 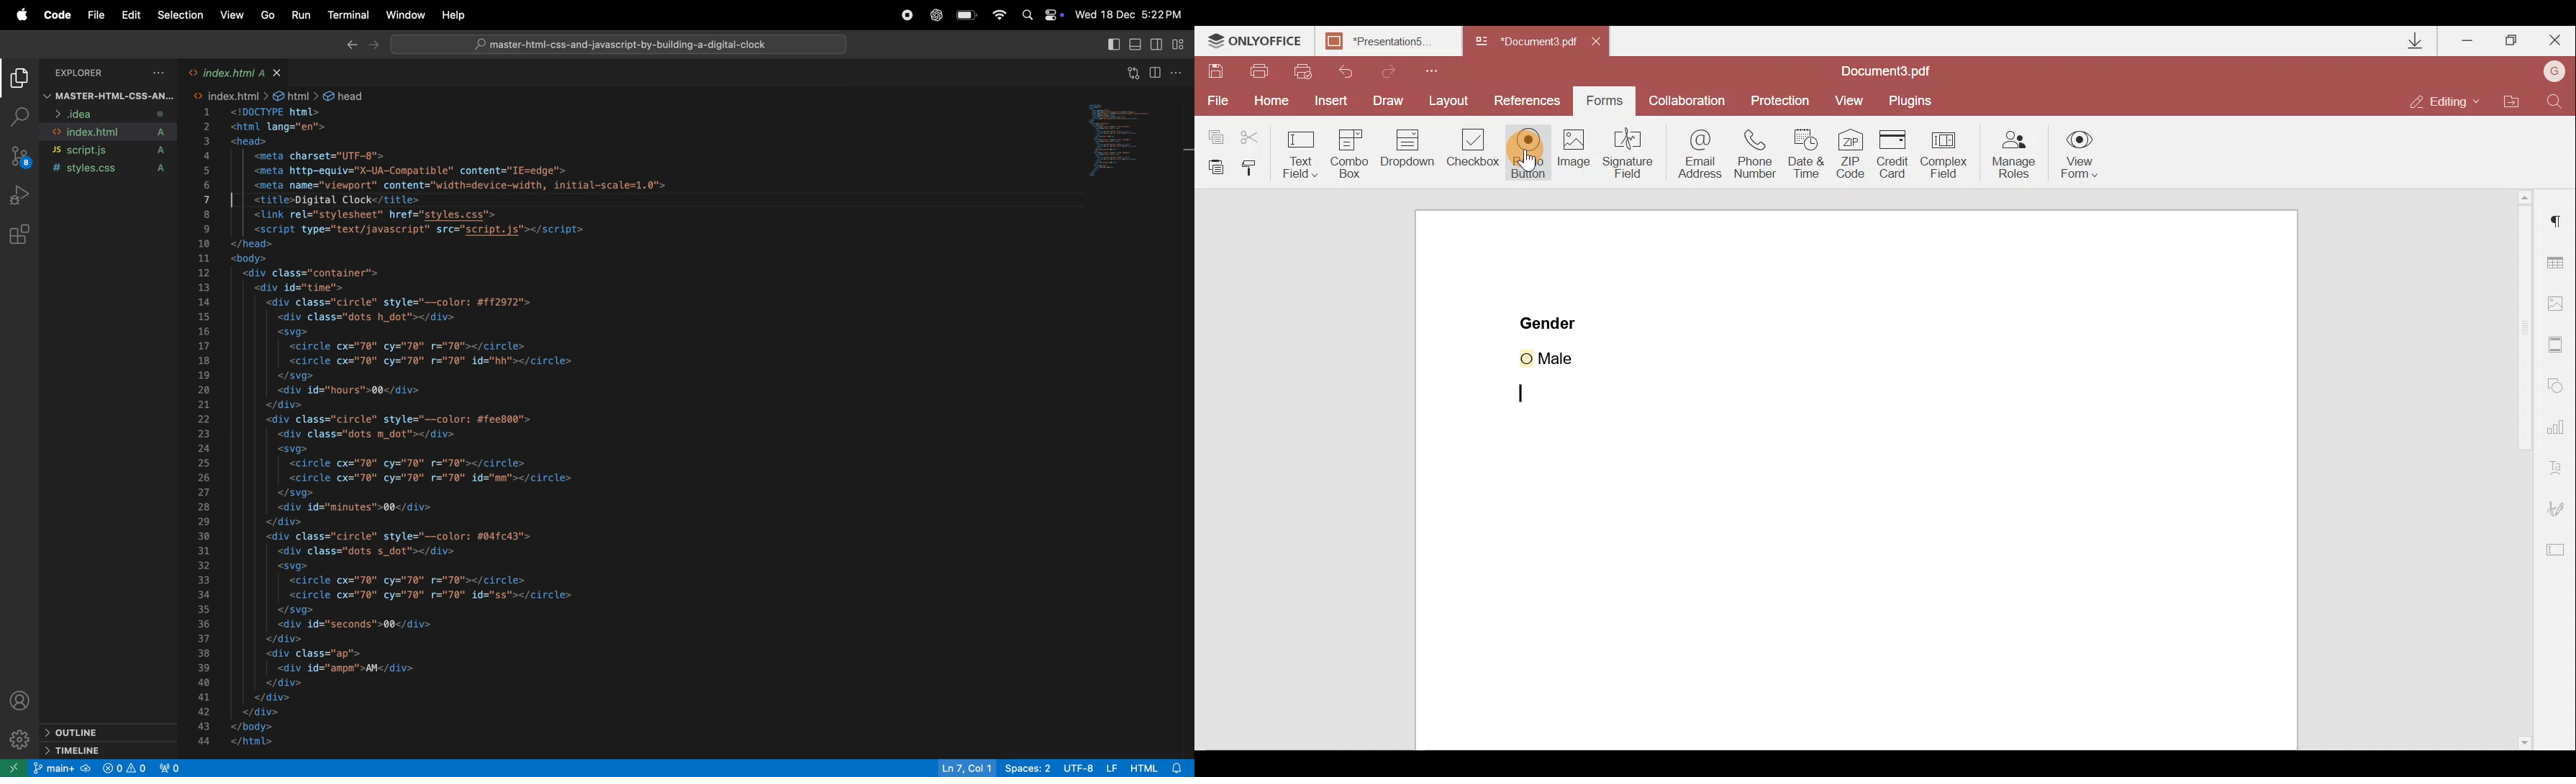 What do you see at coordinates (1632, 160) in the screenshot?
I see `Signature field` at bounding box center [1632, 160].